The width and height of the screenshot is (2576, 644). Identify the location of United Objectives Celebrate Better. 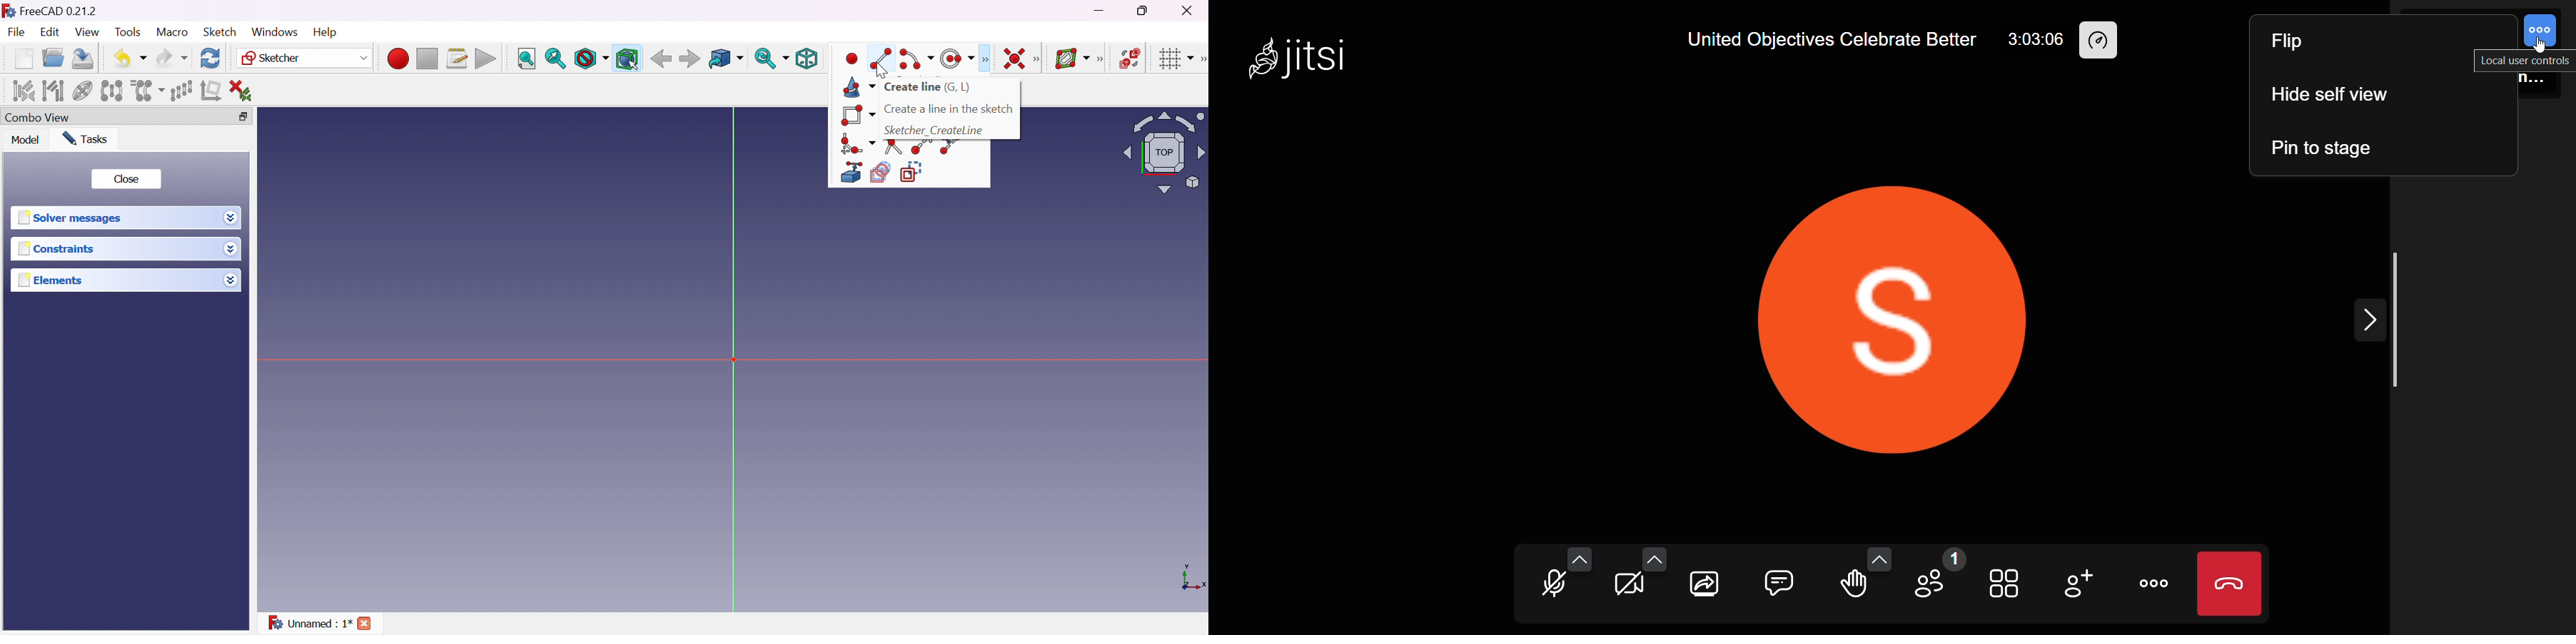
(1809, 39).